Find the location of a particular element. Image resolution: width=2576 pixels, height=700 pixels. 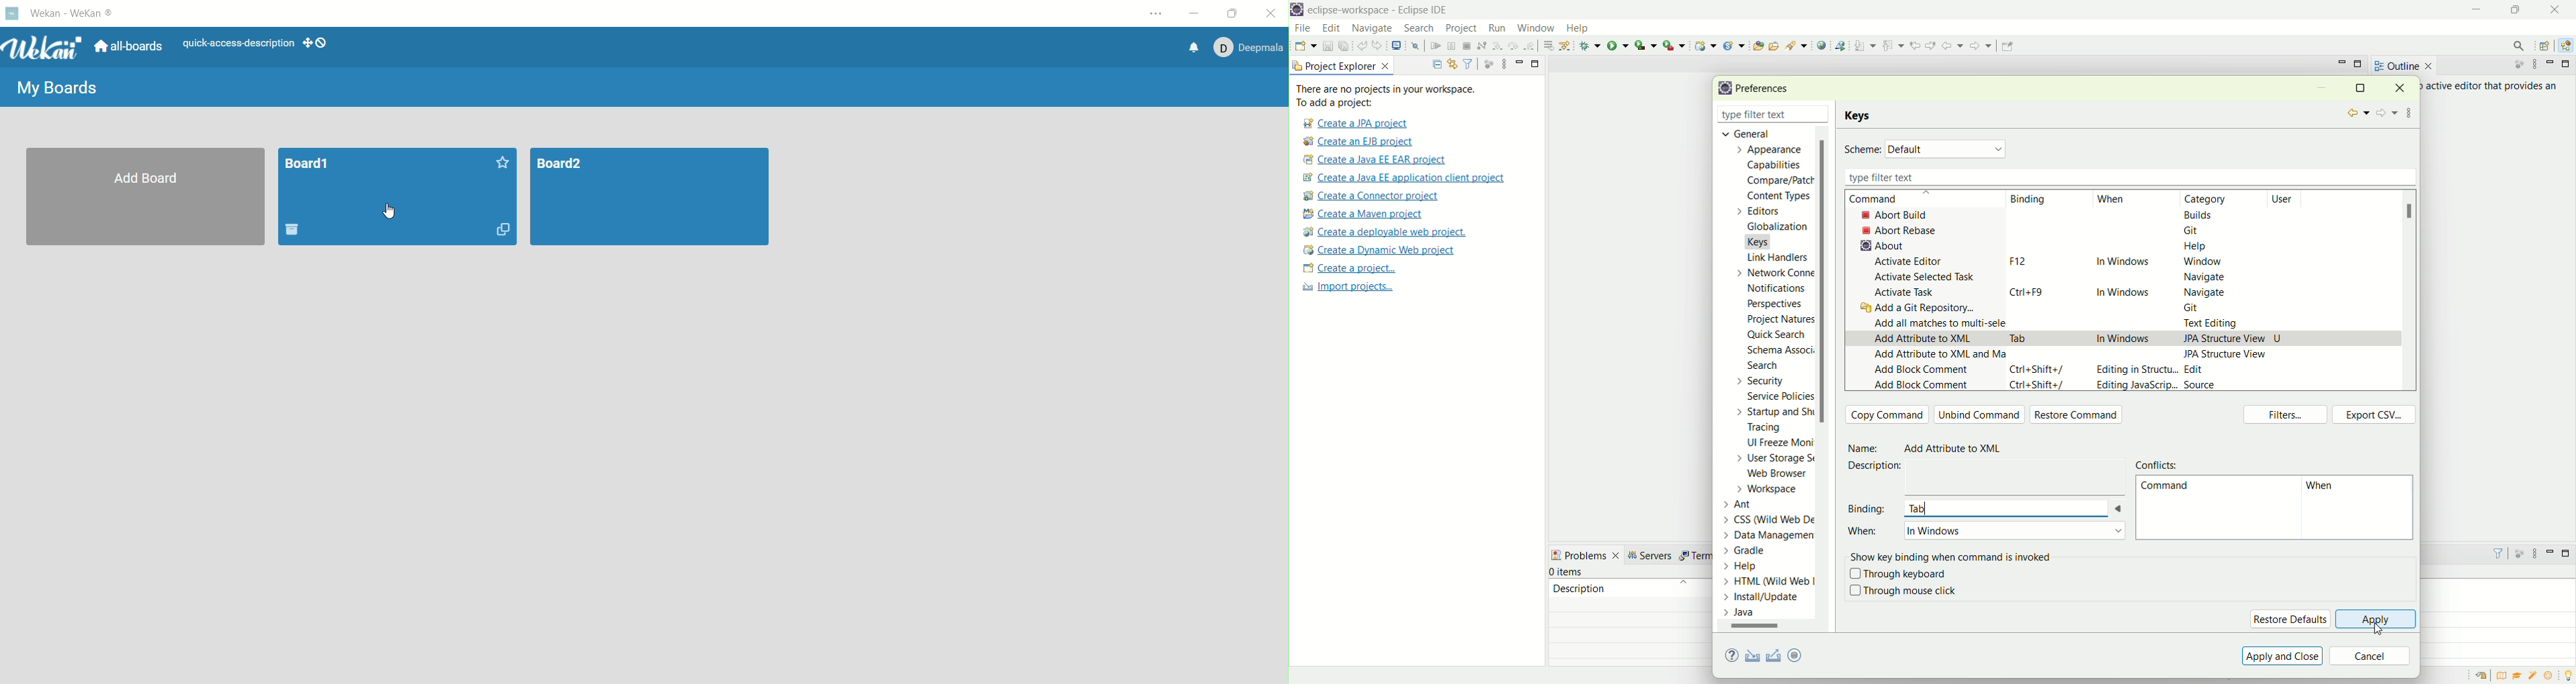

tracing is located at coordinates (1773, 429).